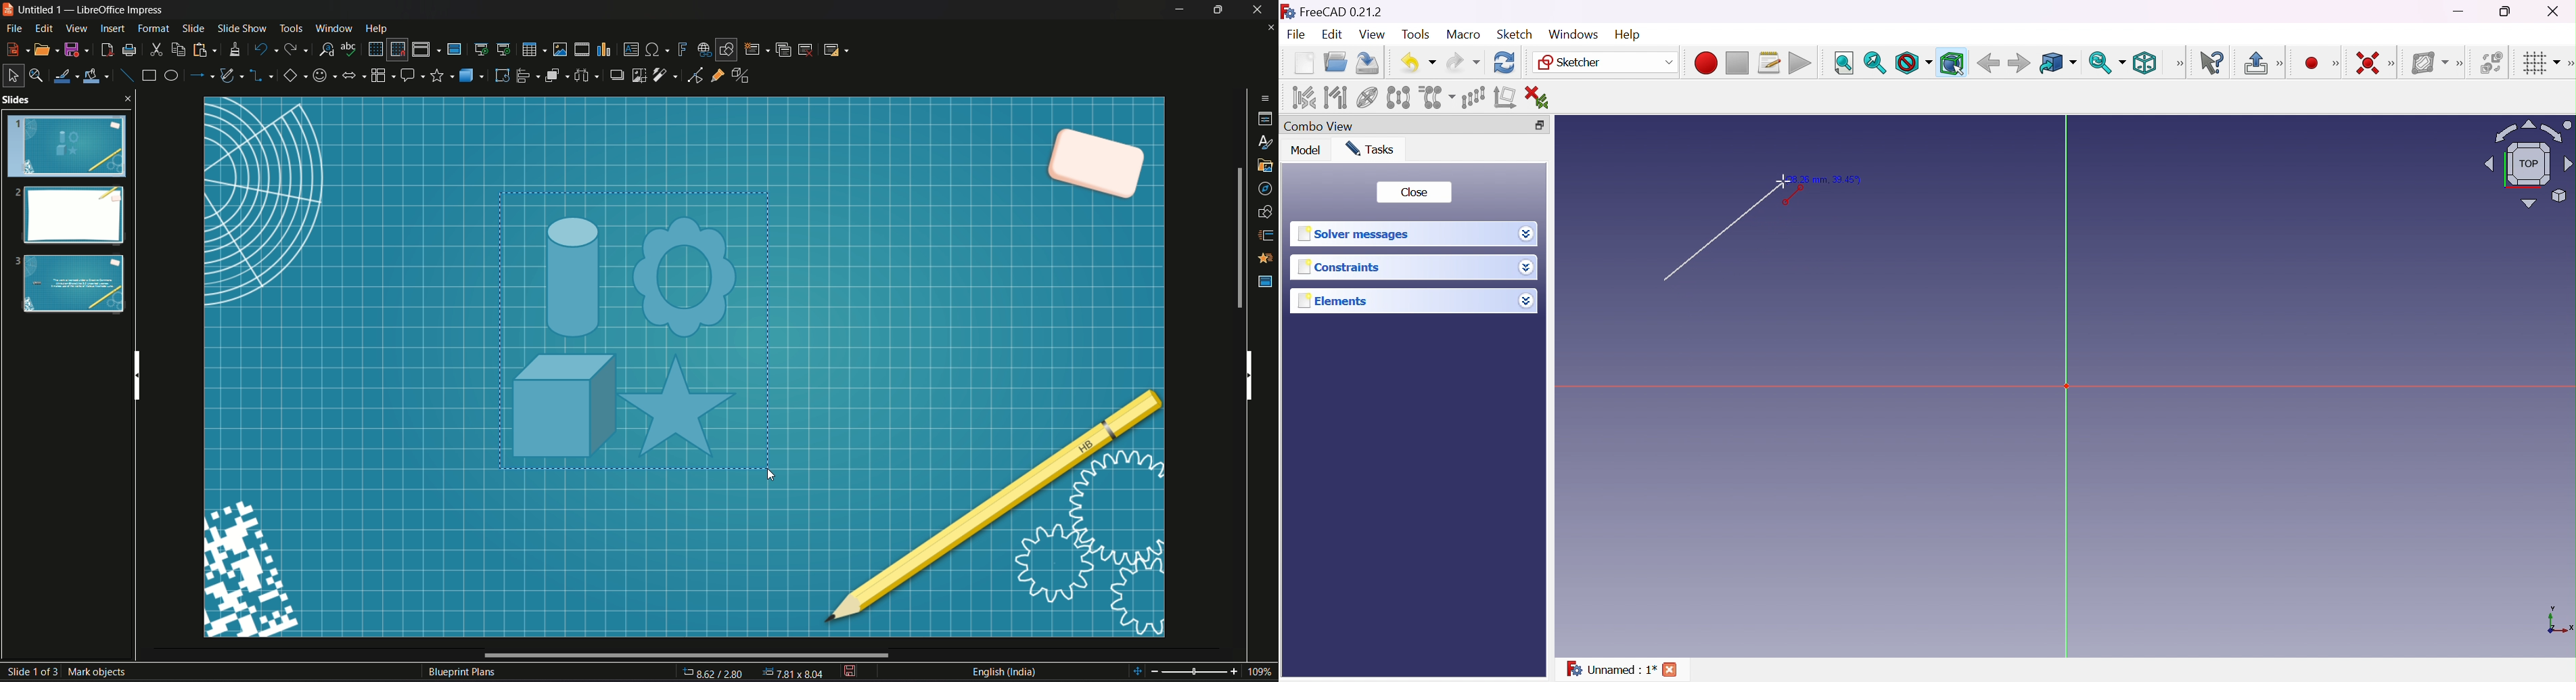  Describe the element at coordinates (1675, 669) in the screenshot. I see `Close` at that location.